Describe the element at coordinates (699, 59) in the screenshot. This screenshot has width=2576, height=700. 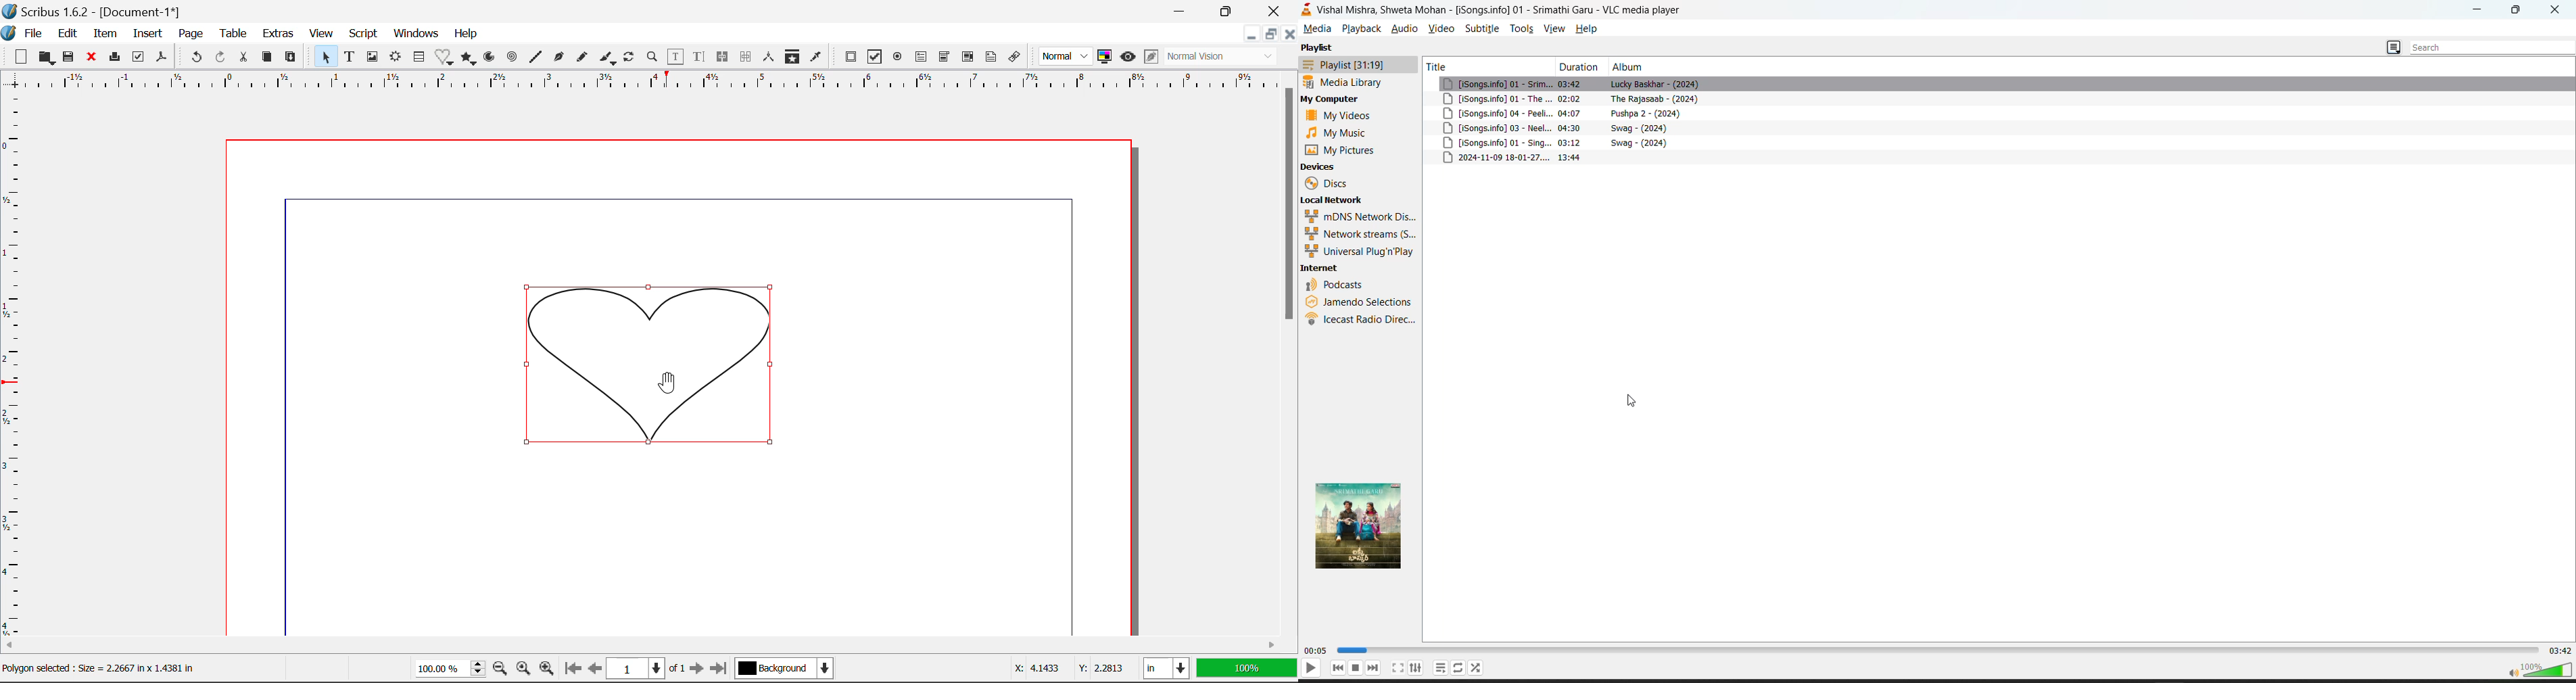
I see `Edit Text in Story Editor` at that location.